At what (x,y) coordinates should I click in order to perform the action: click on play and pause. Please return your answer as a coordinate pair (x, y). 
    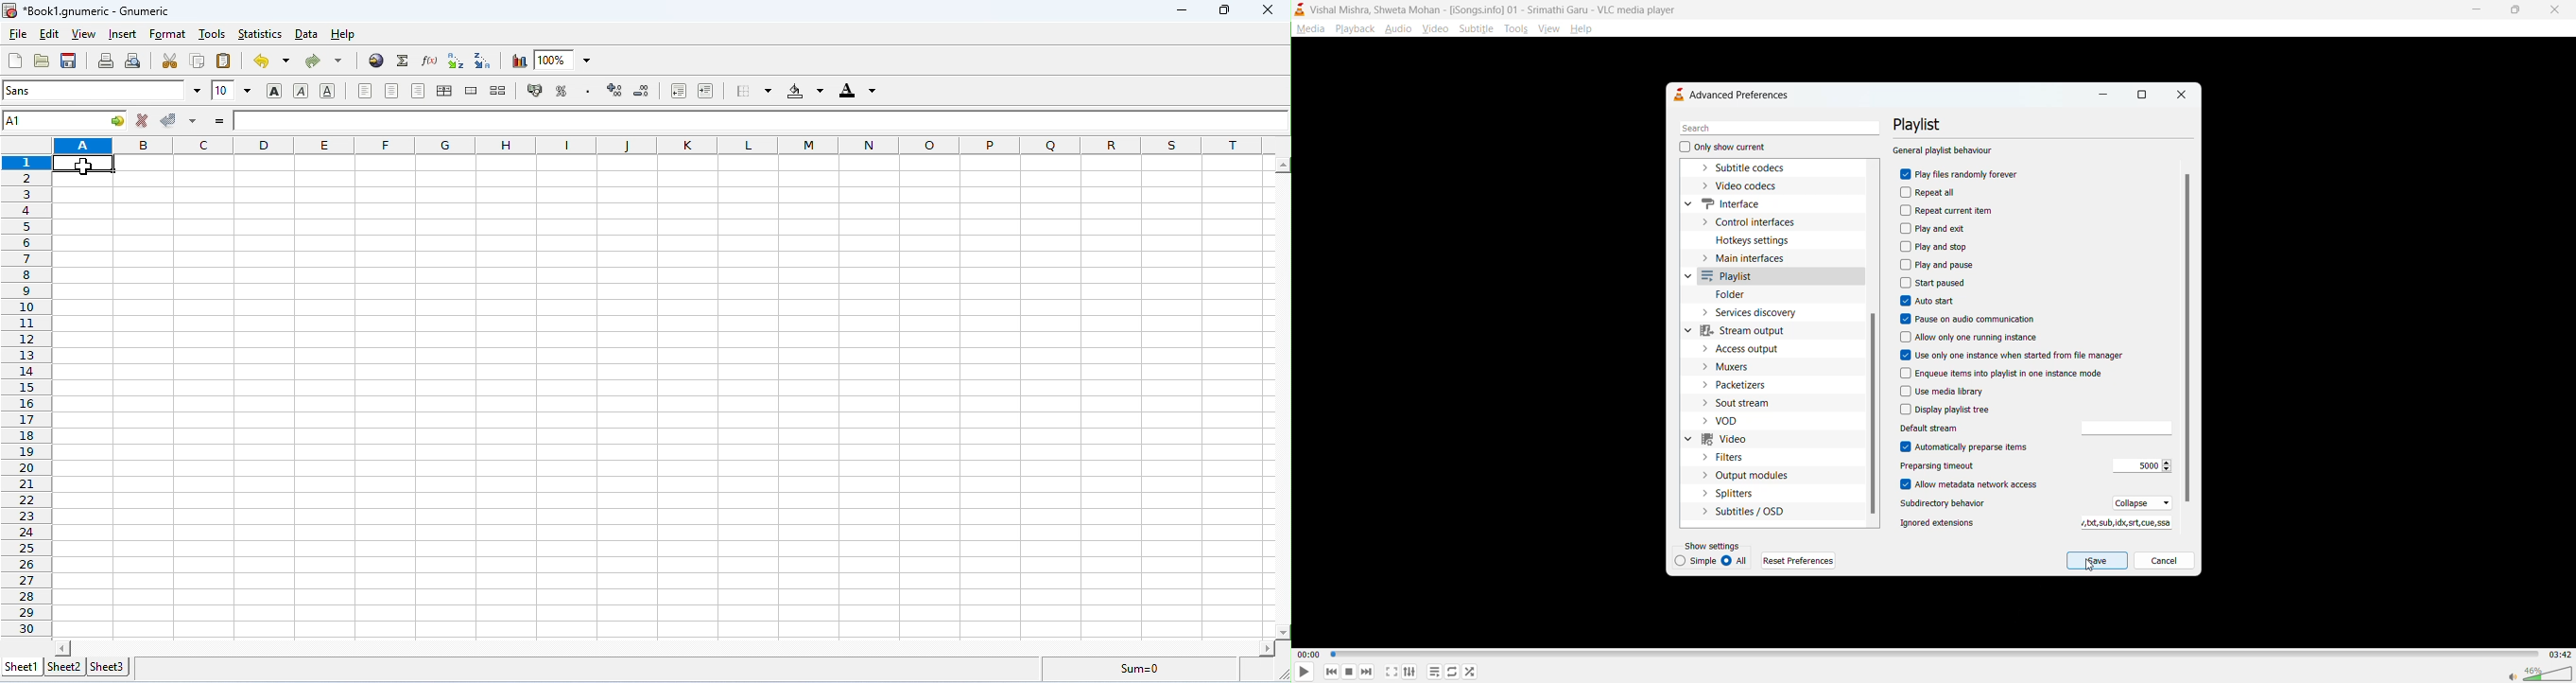
    Looking at the image, I should click on (1938, 264).